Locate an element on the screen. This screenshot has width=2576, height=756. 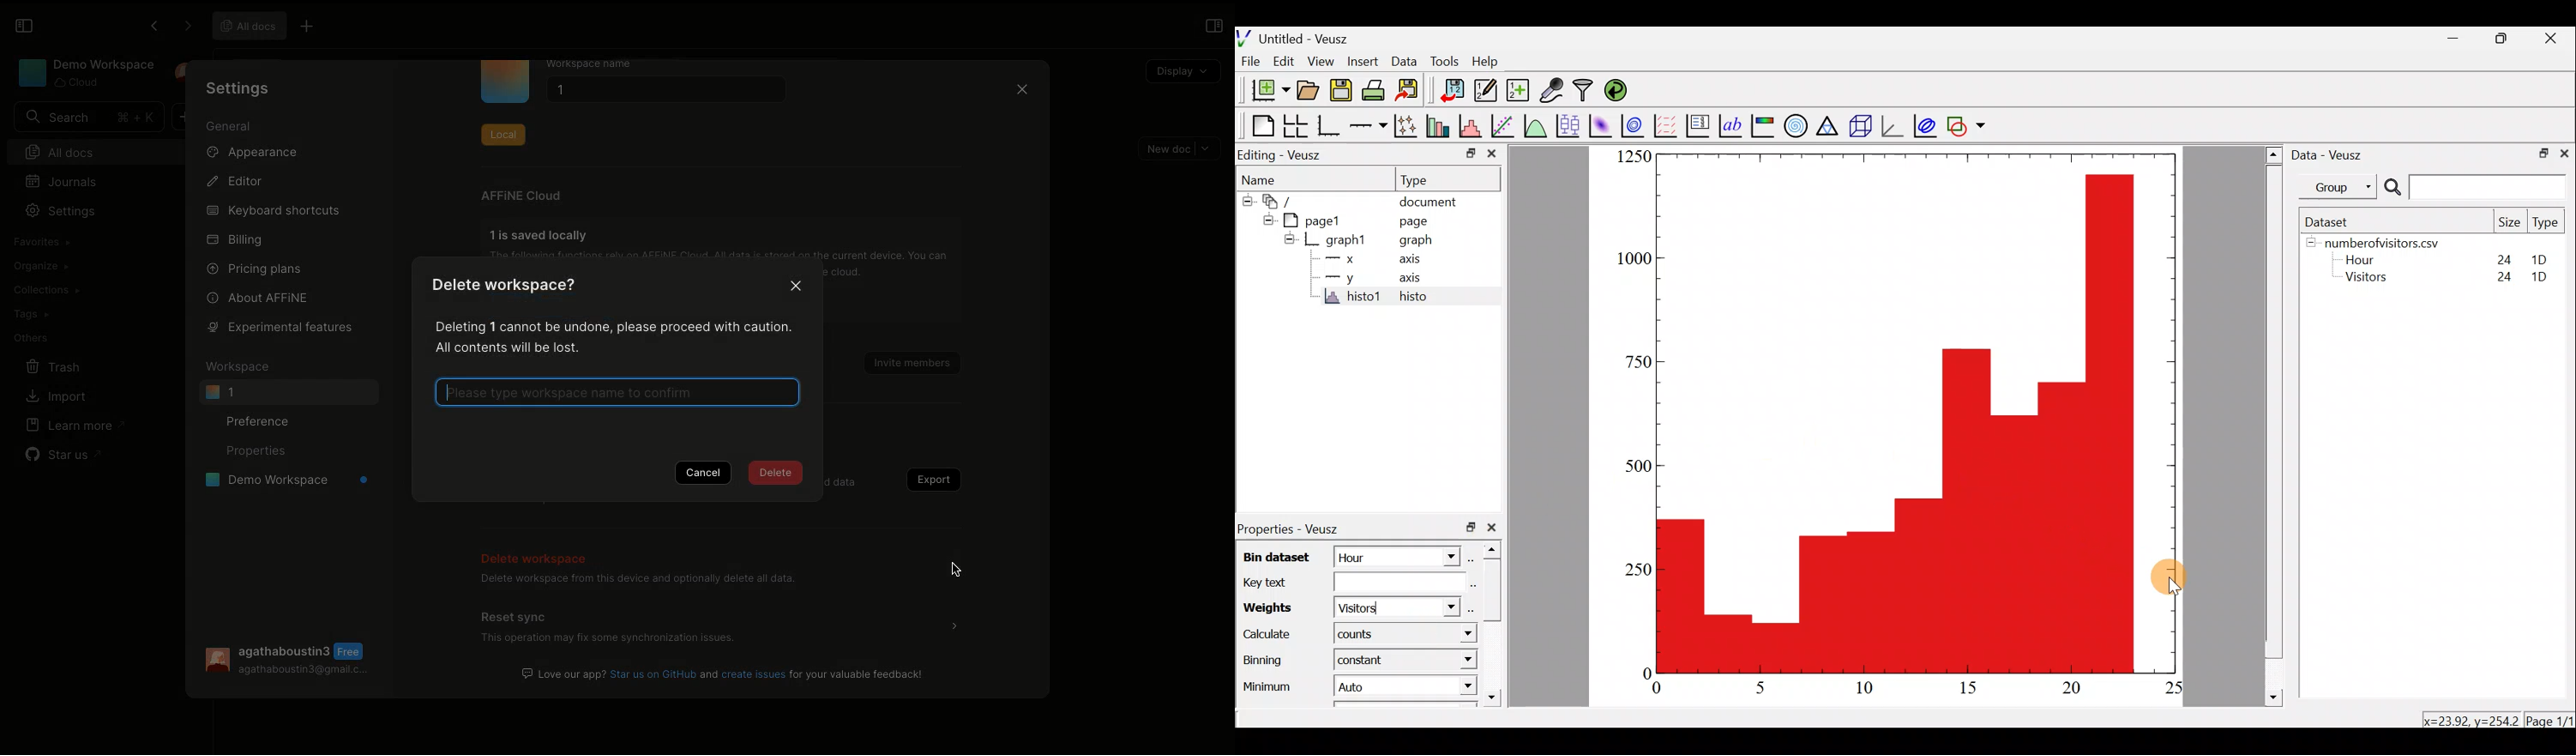
restore down is located at coordinates (1468, 527).